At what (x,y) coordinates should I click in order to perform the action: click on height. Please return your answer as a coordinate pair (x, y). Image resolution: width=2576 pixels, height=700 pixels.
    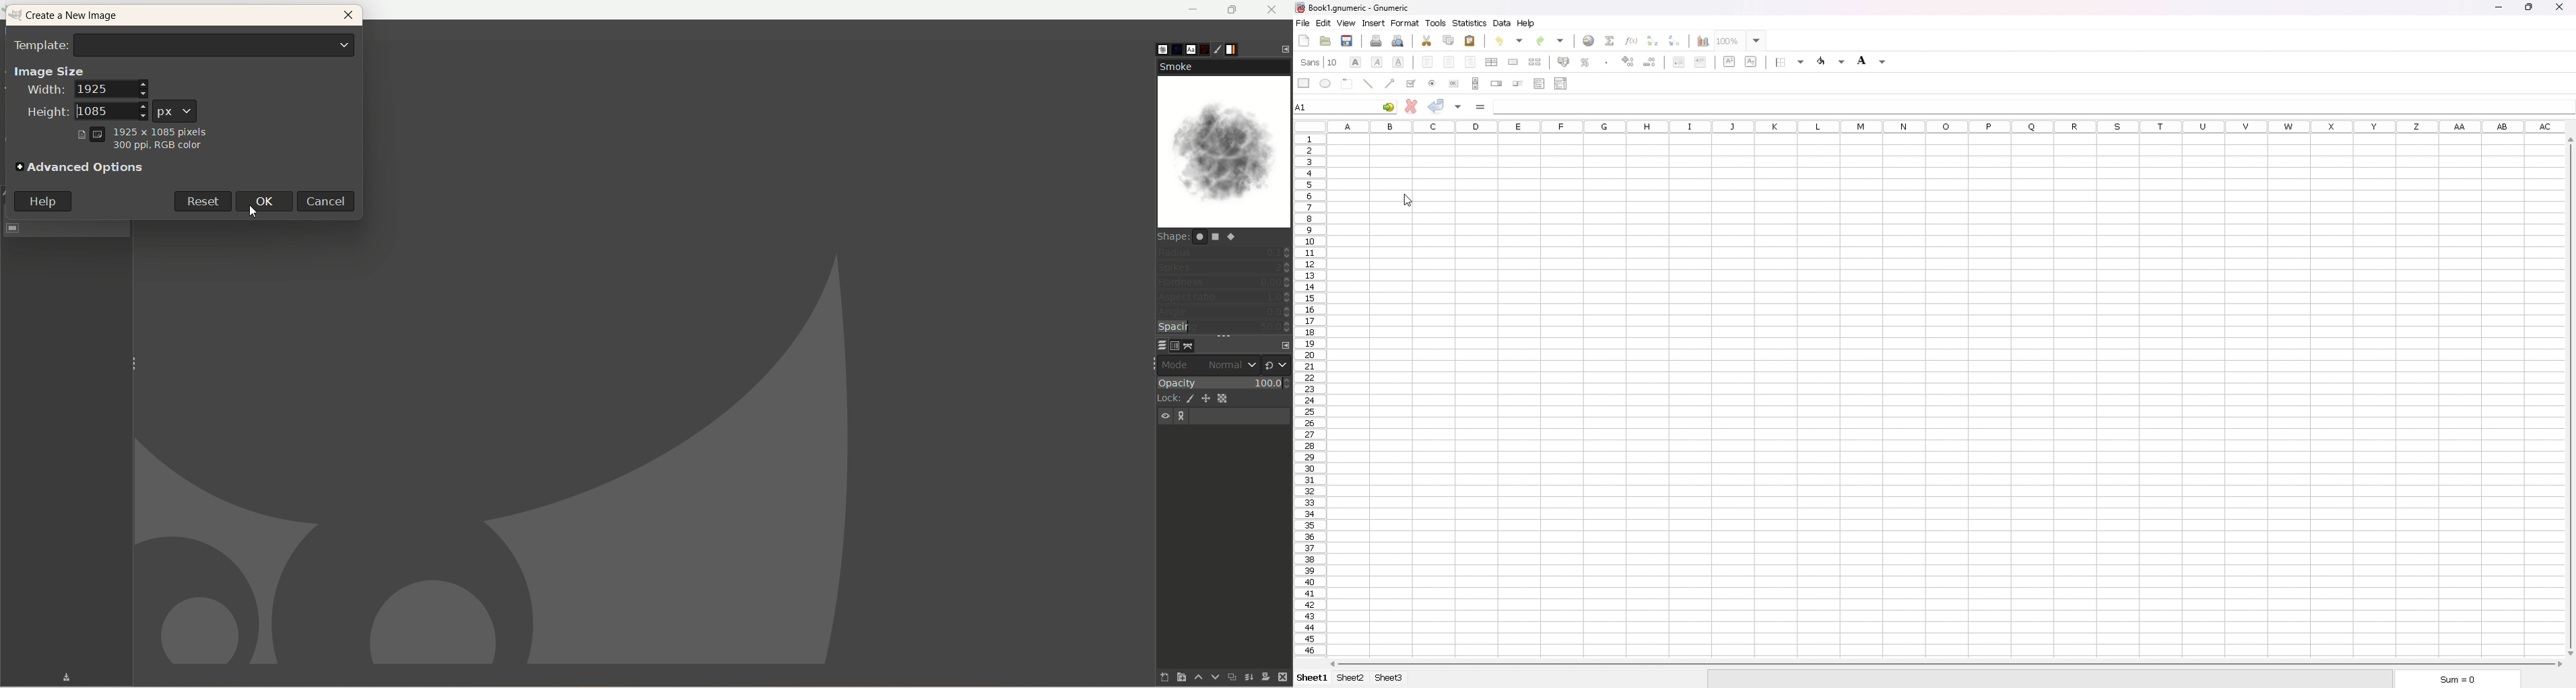
    Looking at the image, I should click on (81, 112).